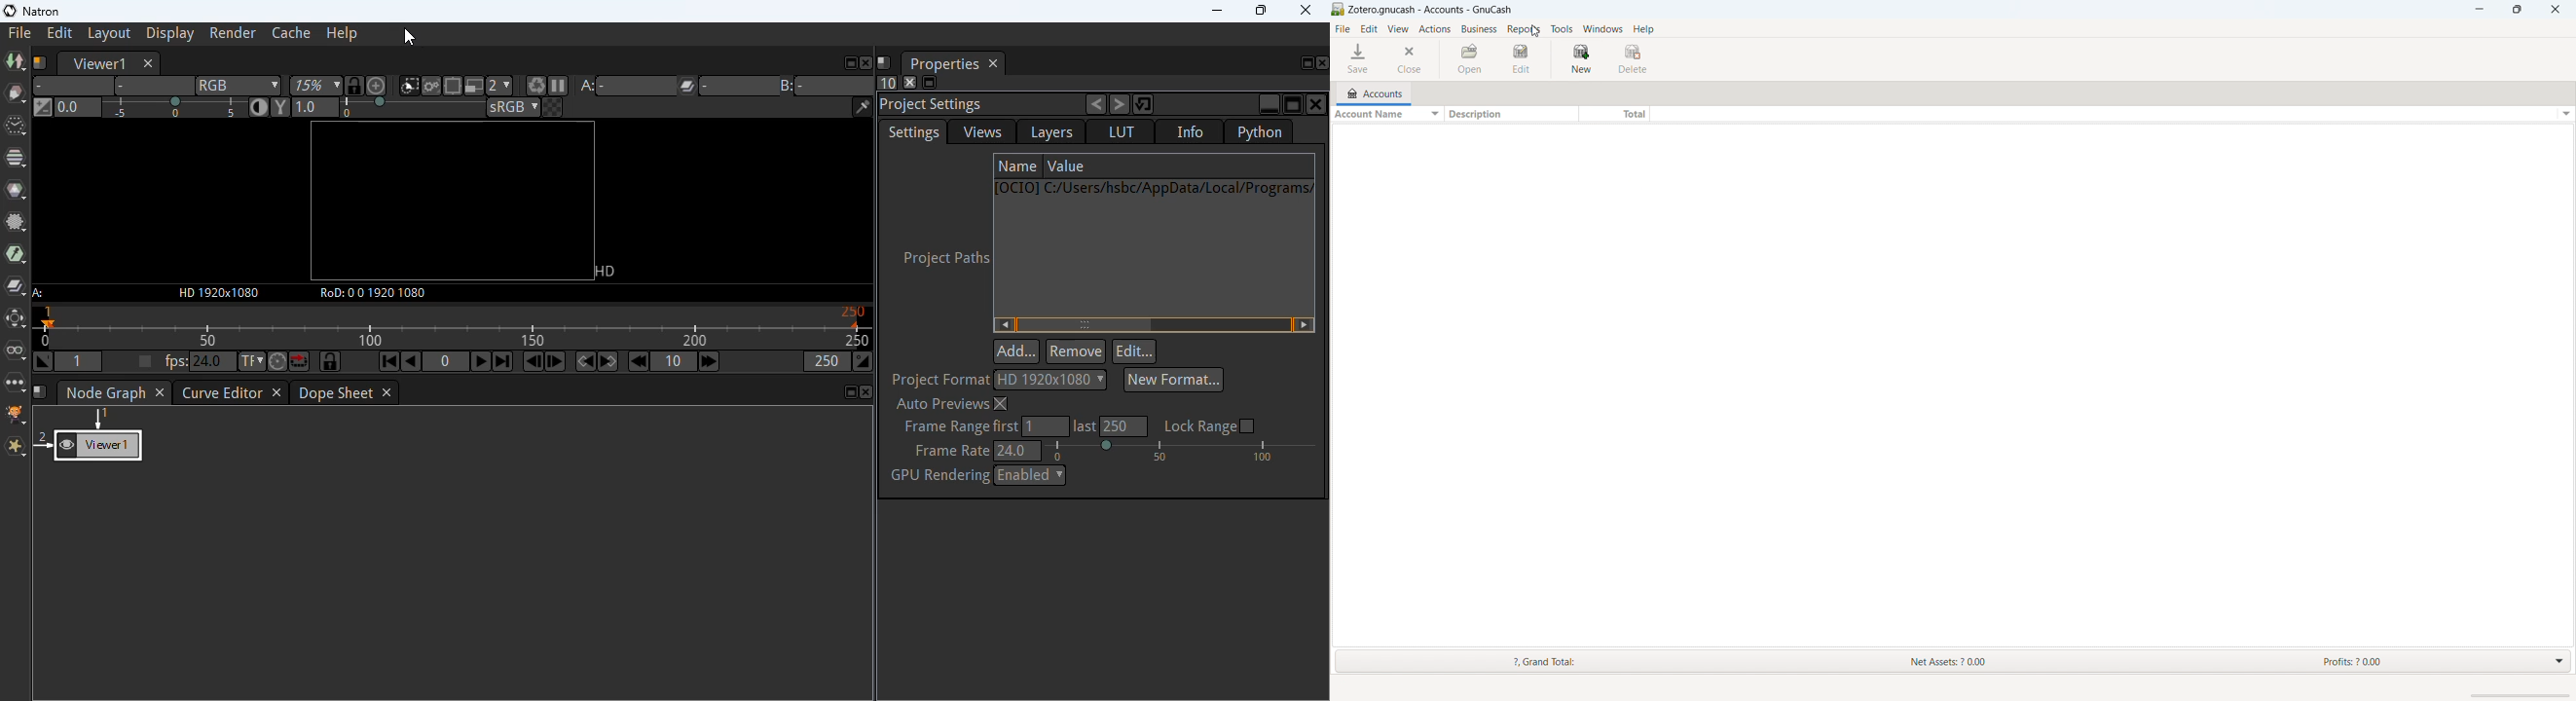 The image size is (2576, 728). What do you see at coordinates (2519, 695) in the screenshot?
I see `scrollbar` at bounding box center [2519, 695].